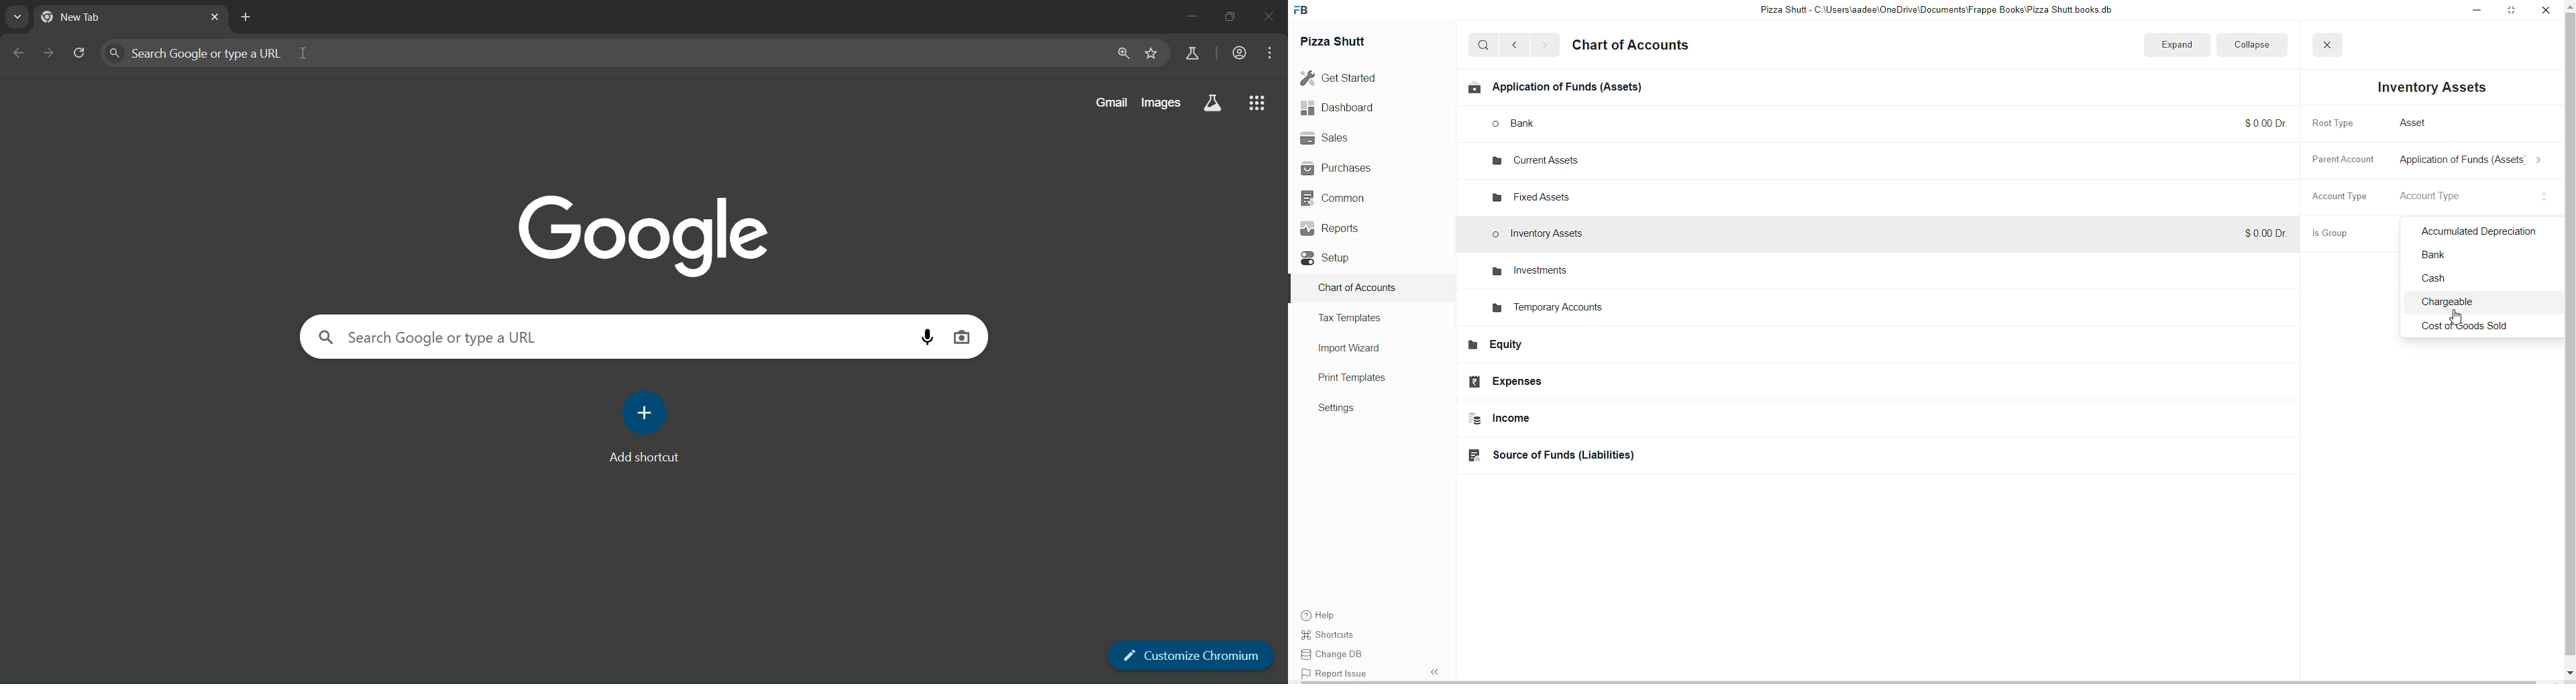 Image resolution: width=2576 pixels, height=700 pixels. What do you see at coordinates (1561, 89) in the screenshot?
I see `Applications of funds(Assets)` at bounding box center [1561, 89].